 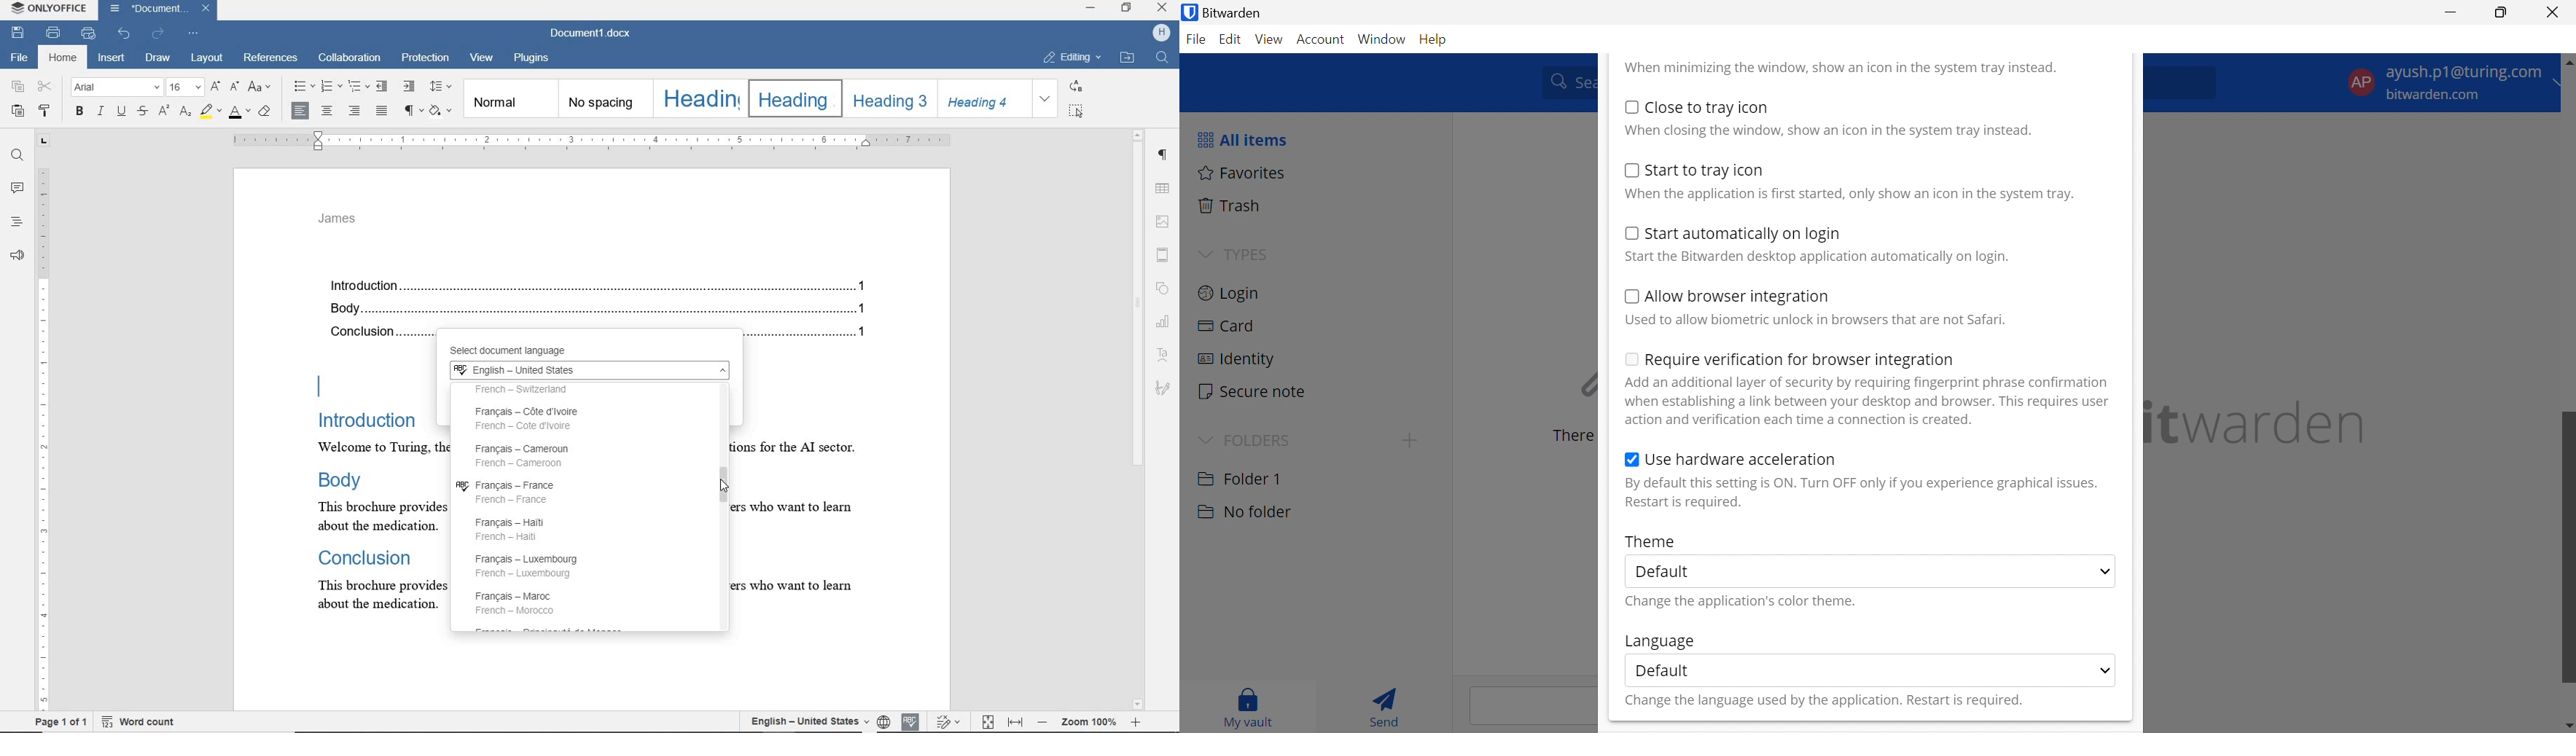 I want to click on Scroll Bar, so click(x=2567, y=412).